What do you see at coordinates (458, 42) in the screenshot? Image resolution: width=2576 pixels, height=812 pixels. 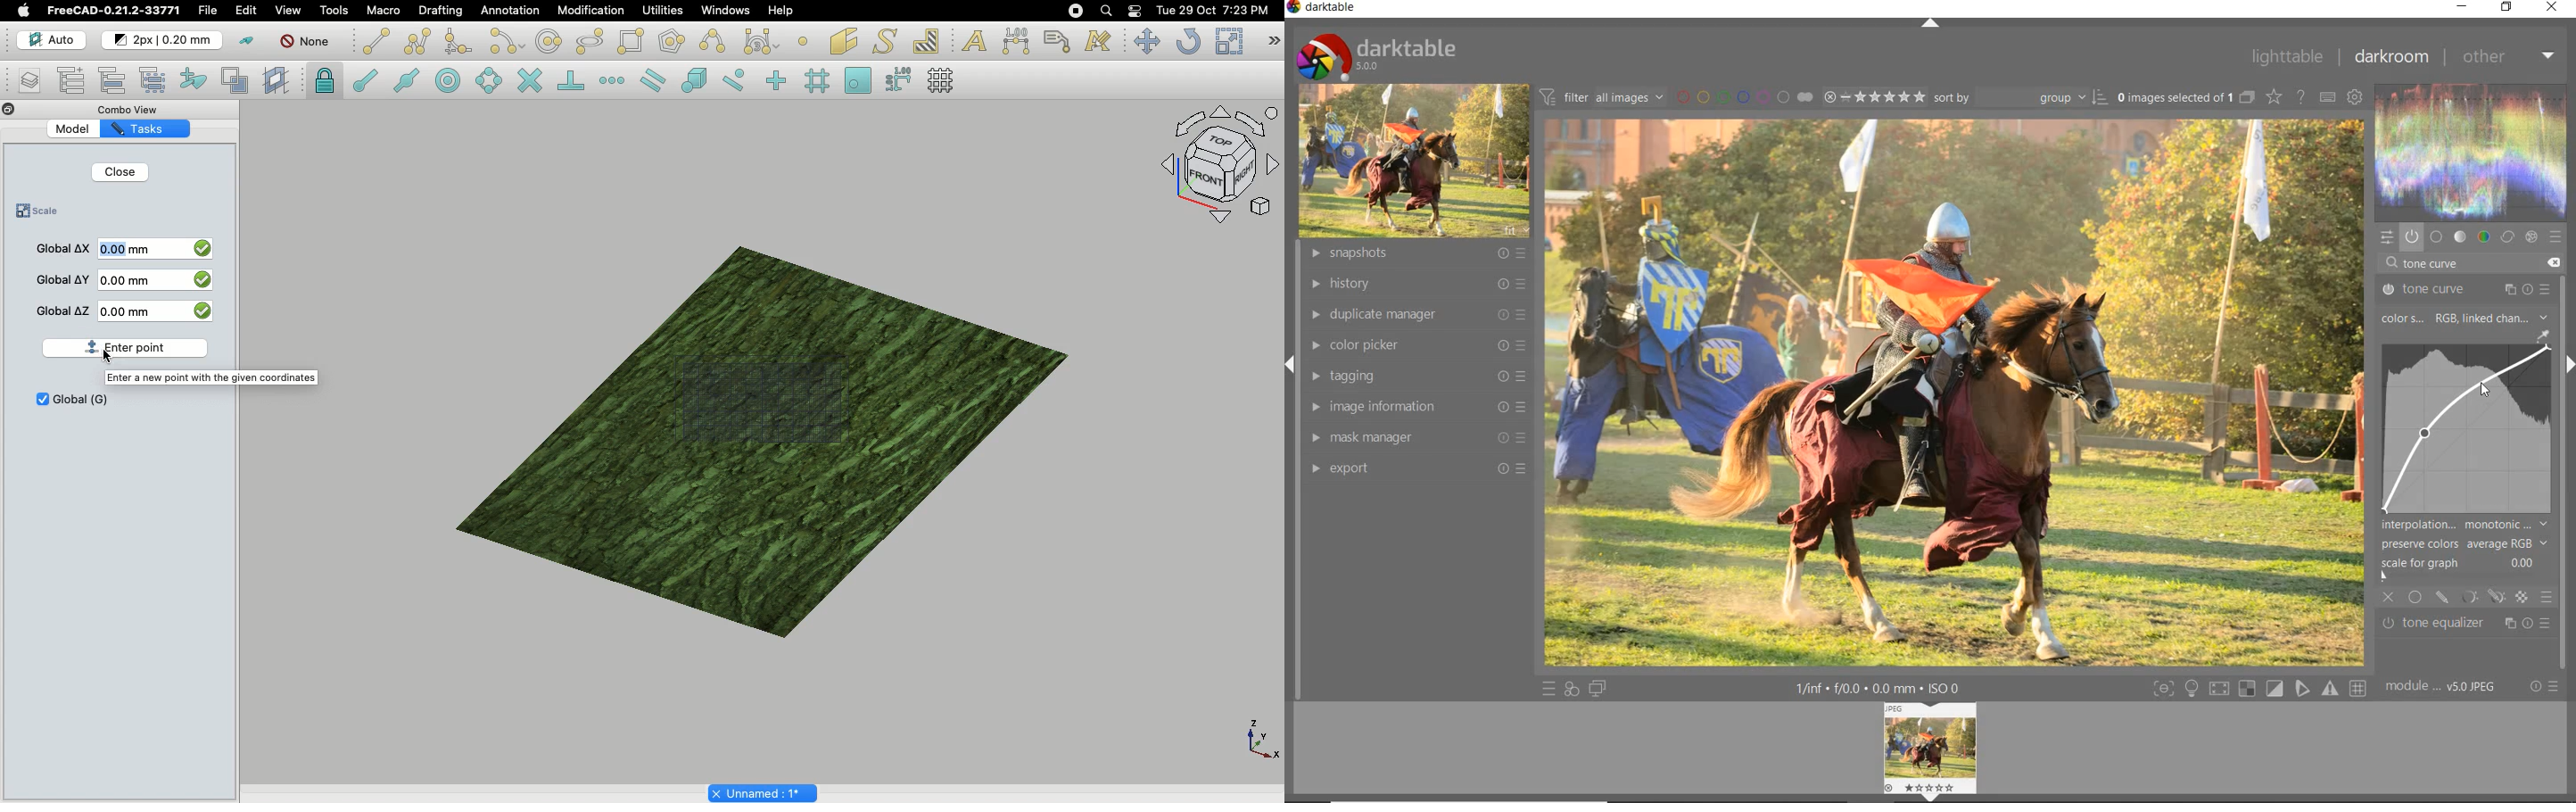 I see `Fillet` at bounding box center [458, 42].